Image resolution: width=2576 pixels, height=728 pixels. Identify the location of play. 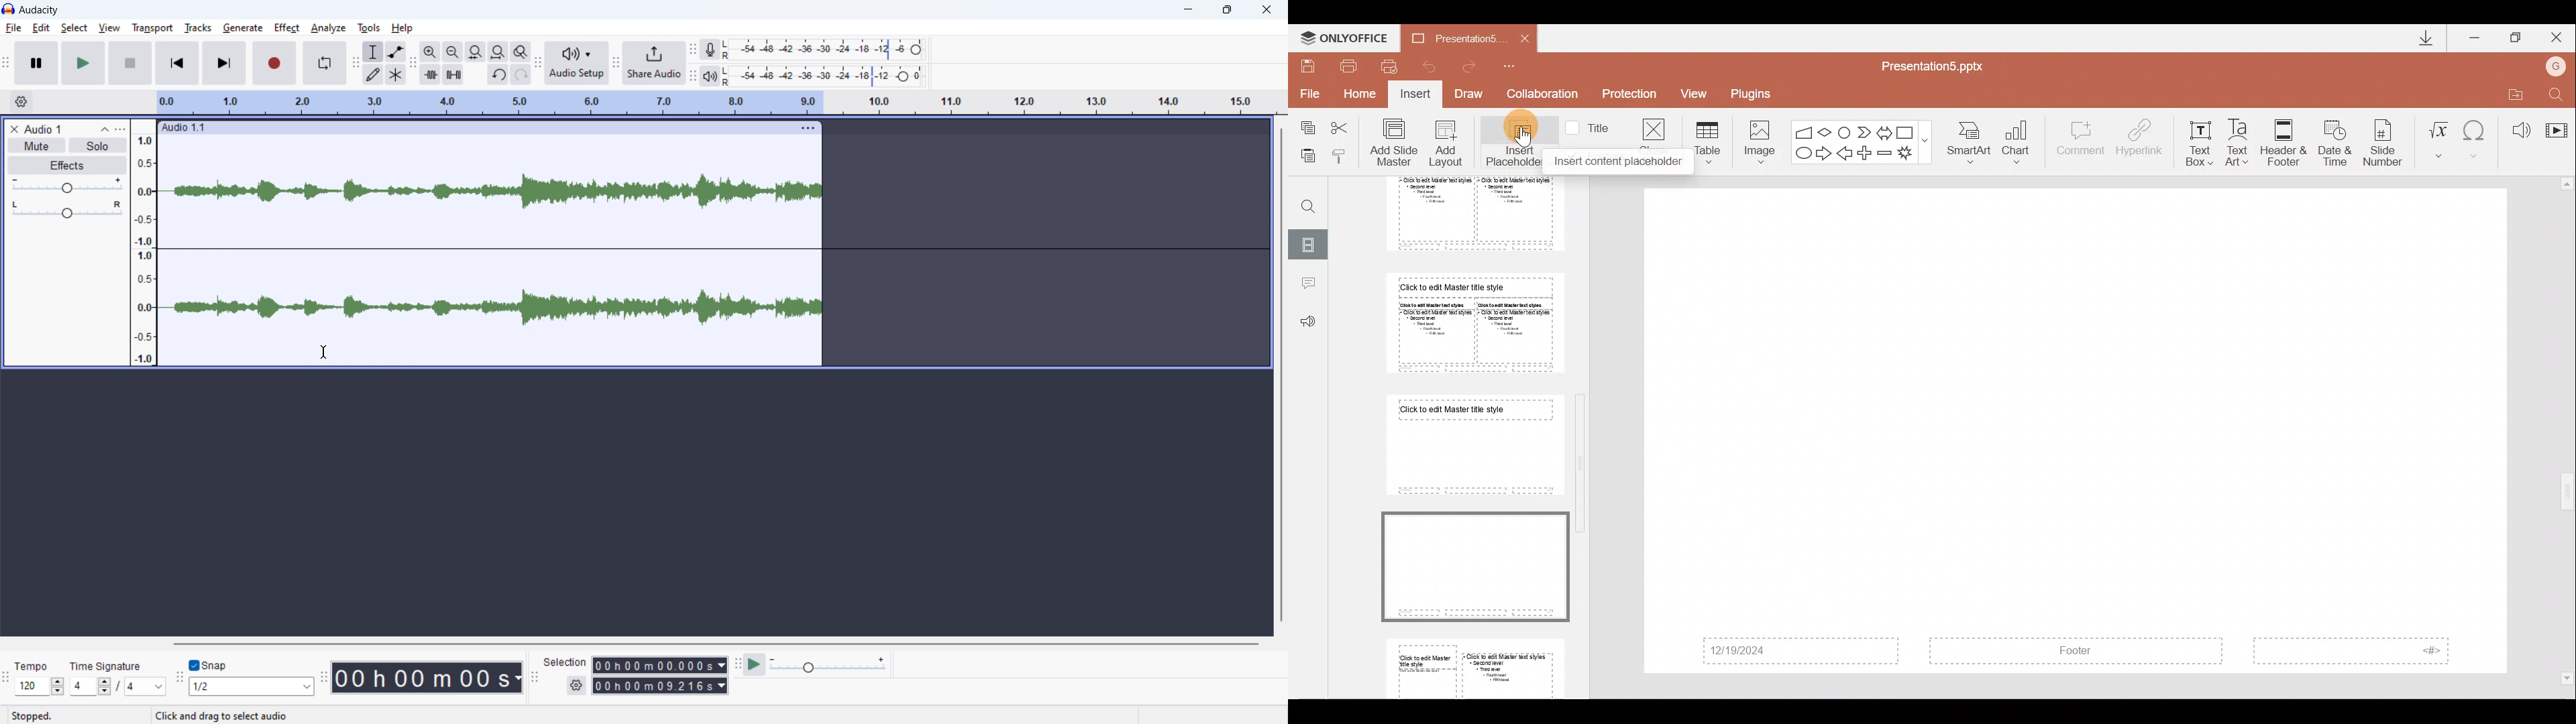
(83, 64).